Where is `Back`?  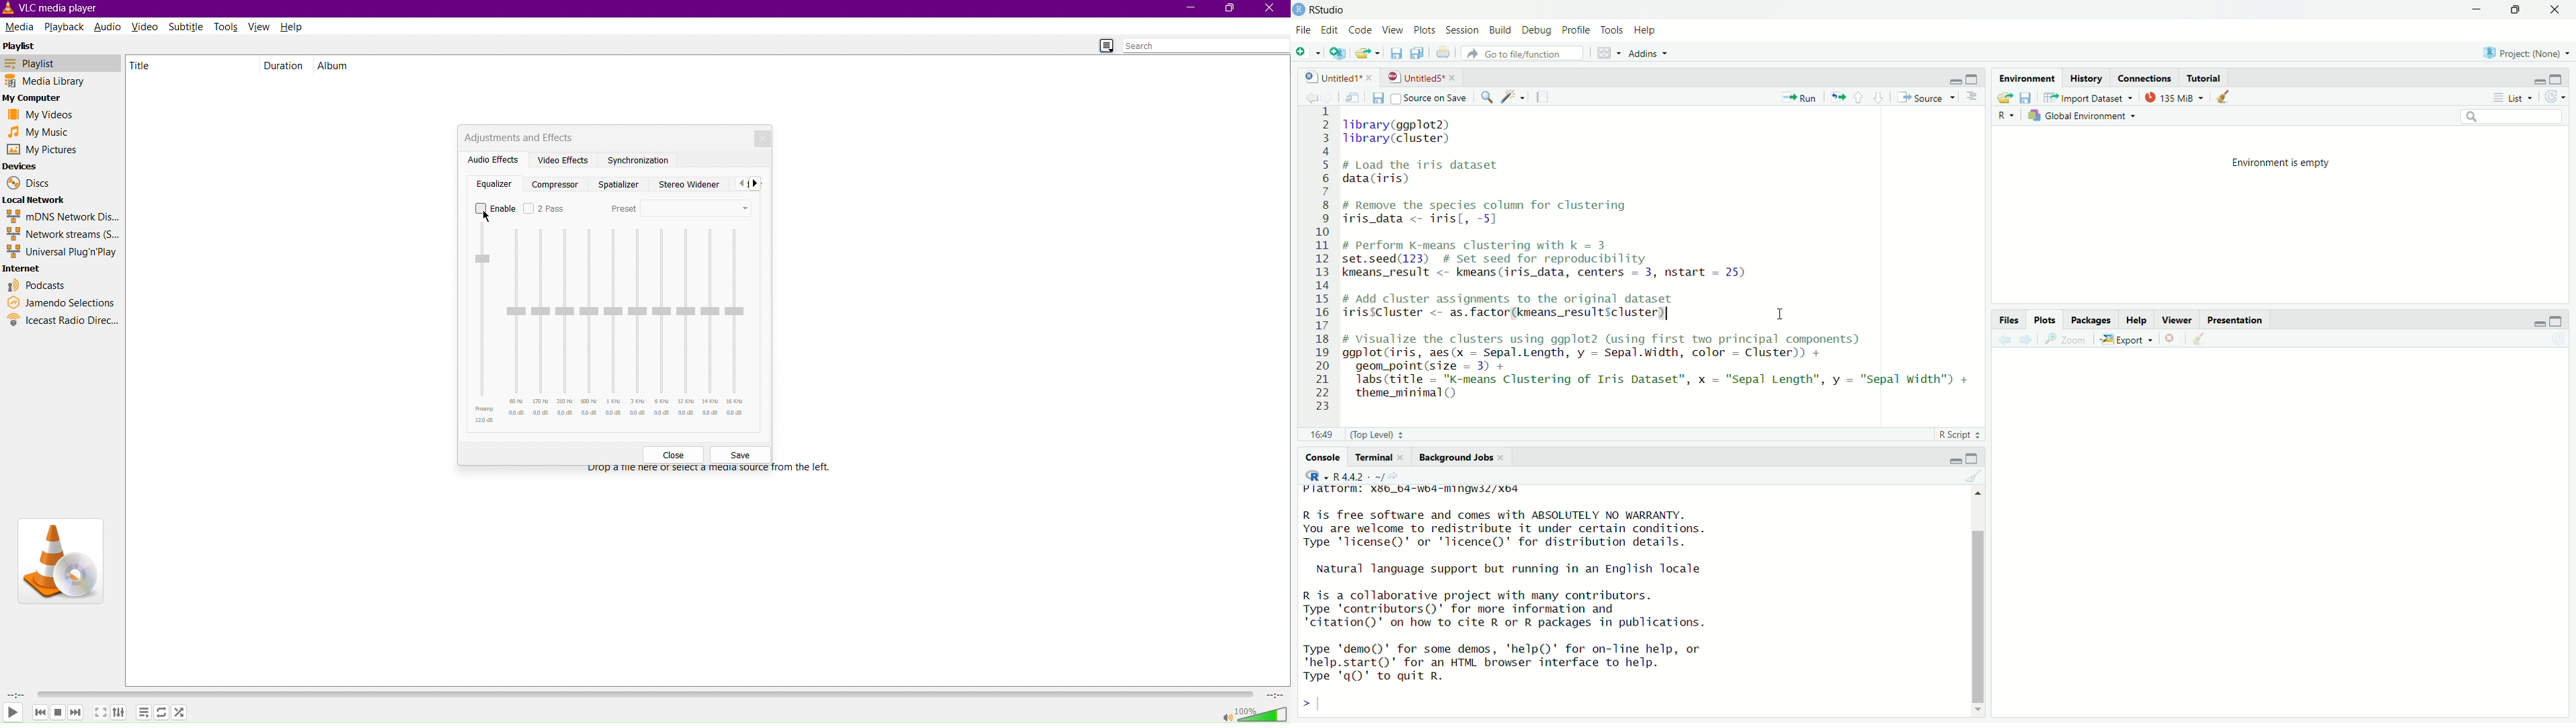
Back is located at coordinates (744, 183).